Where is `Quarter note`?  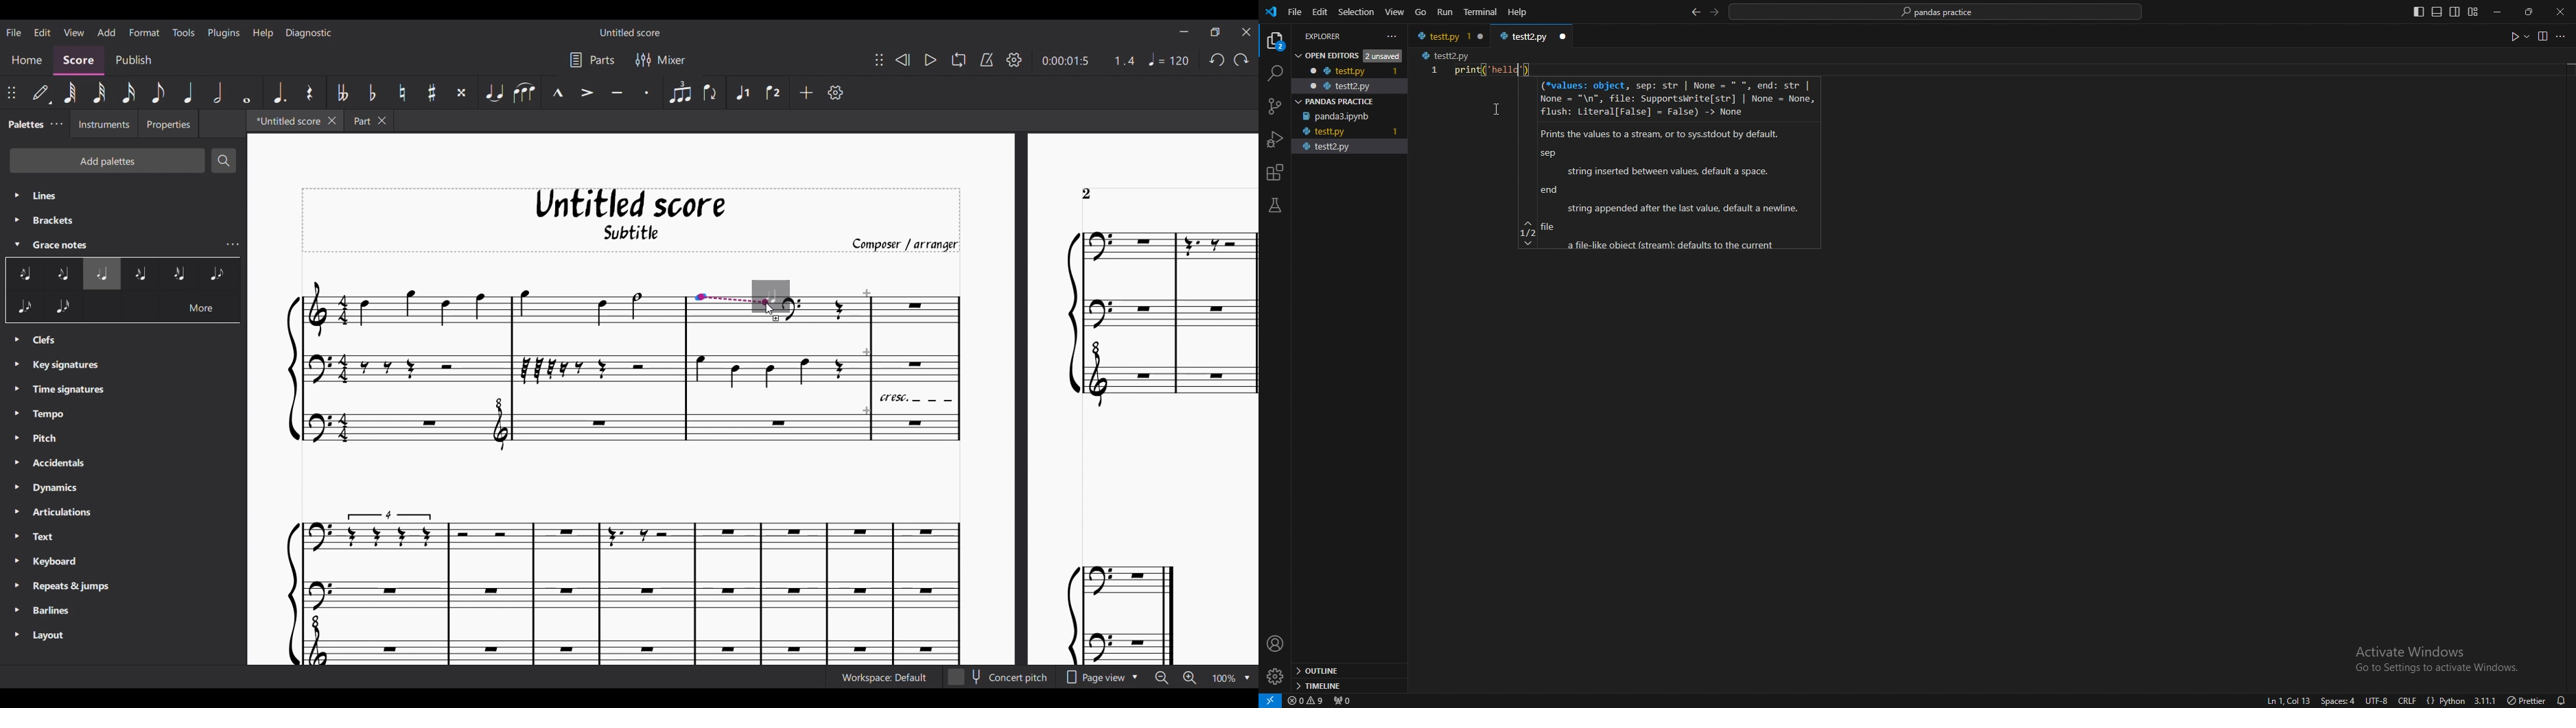
Quarter note is located at coordinates (188, 92).